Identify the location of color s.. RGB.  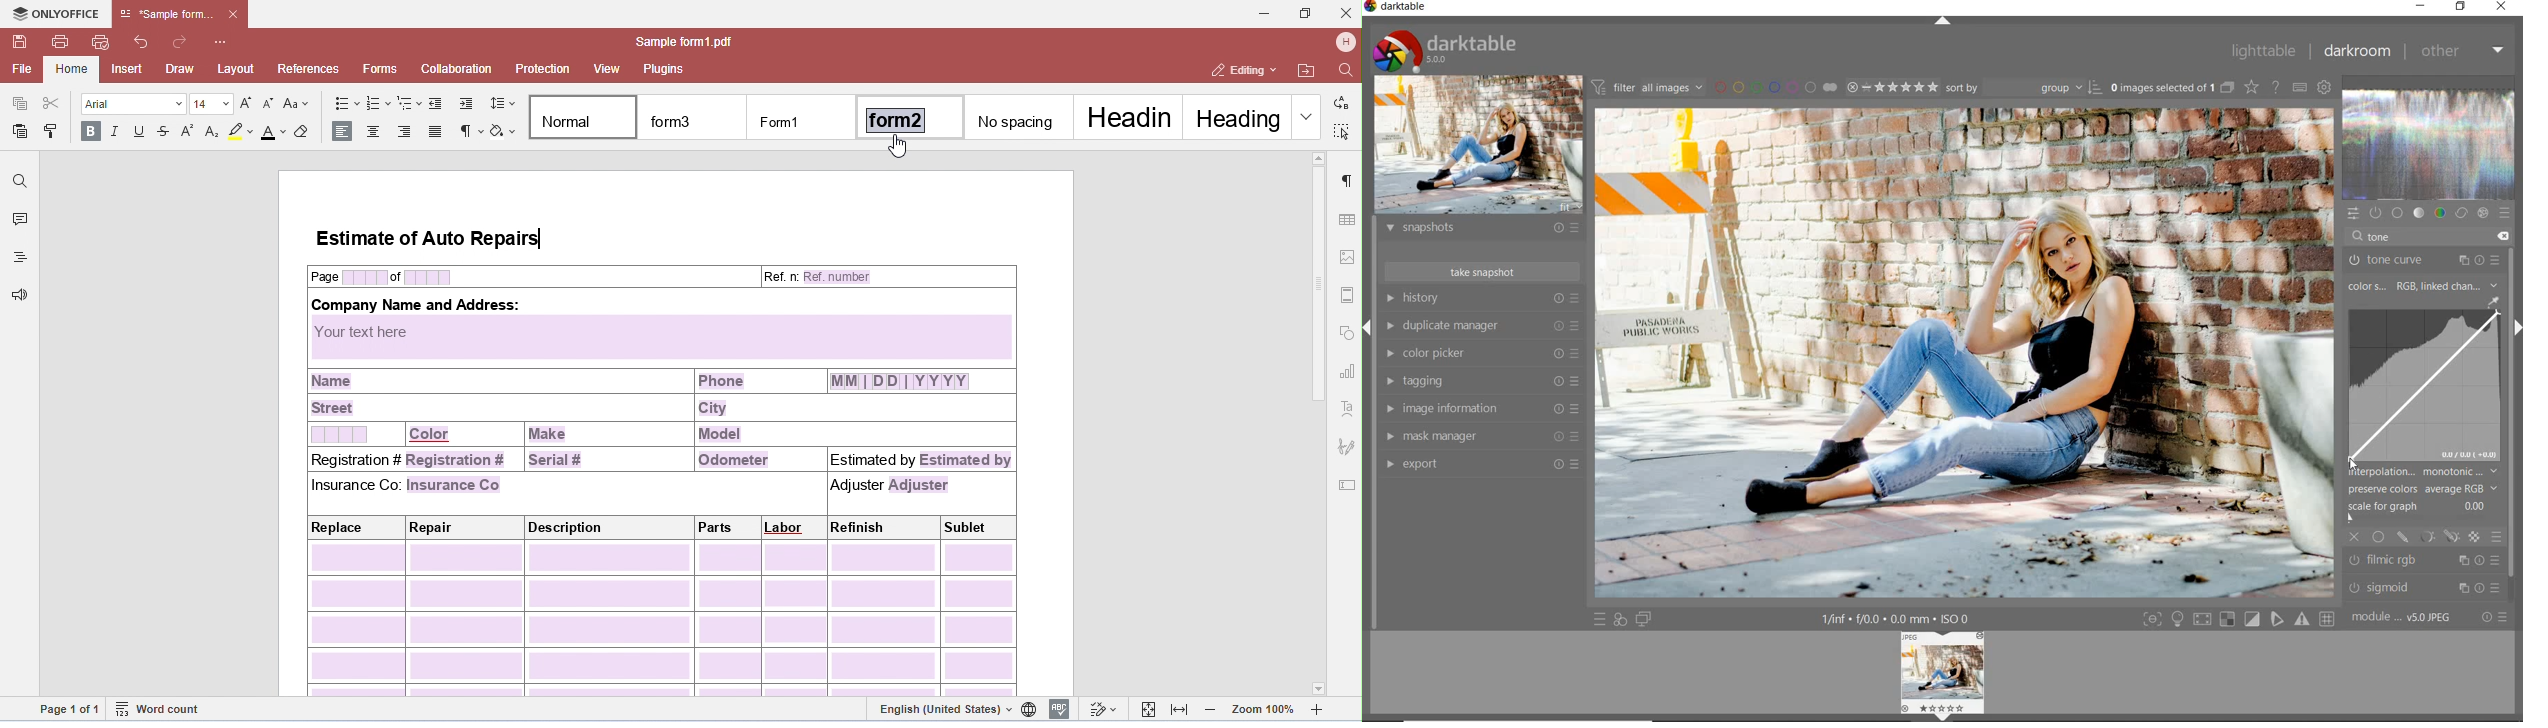
(2381, 286).